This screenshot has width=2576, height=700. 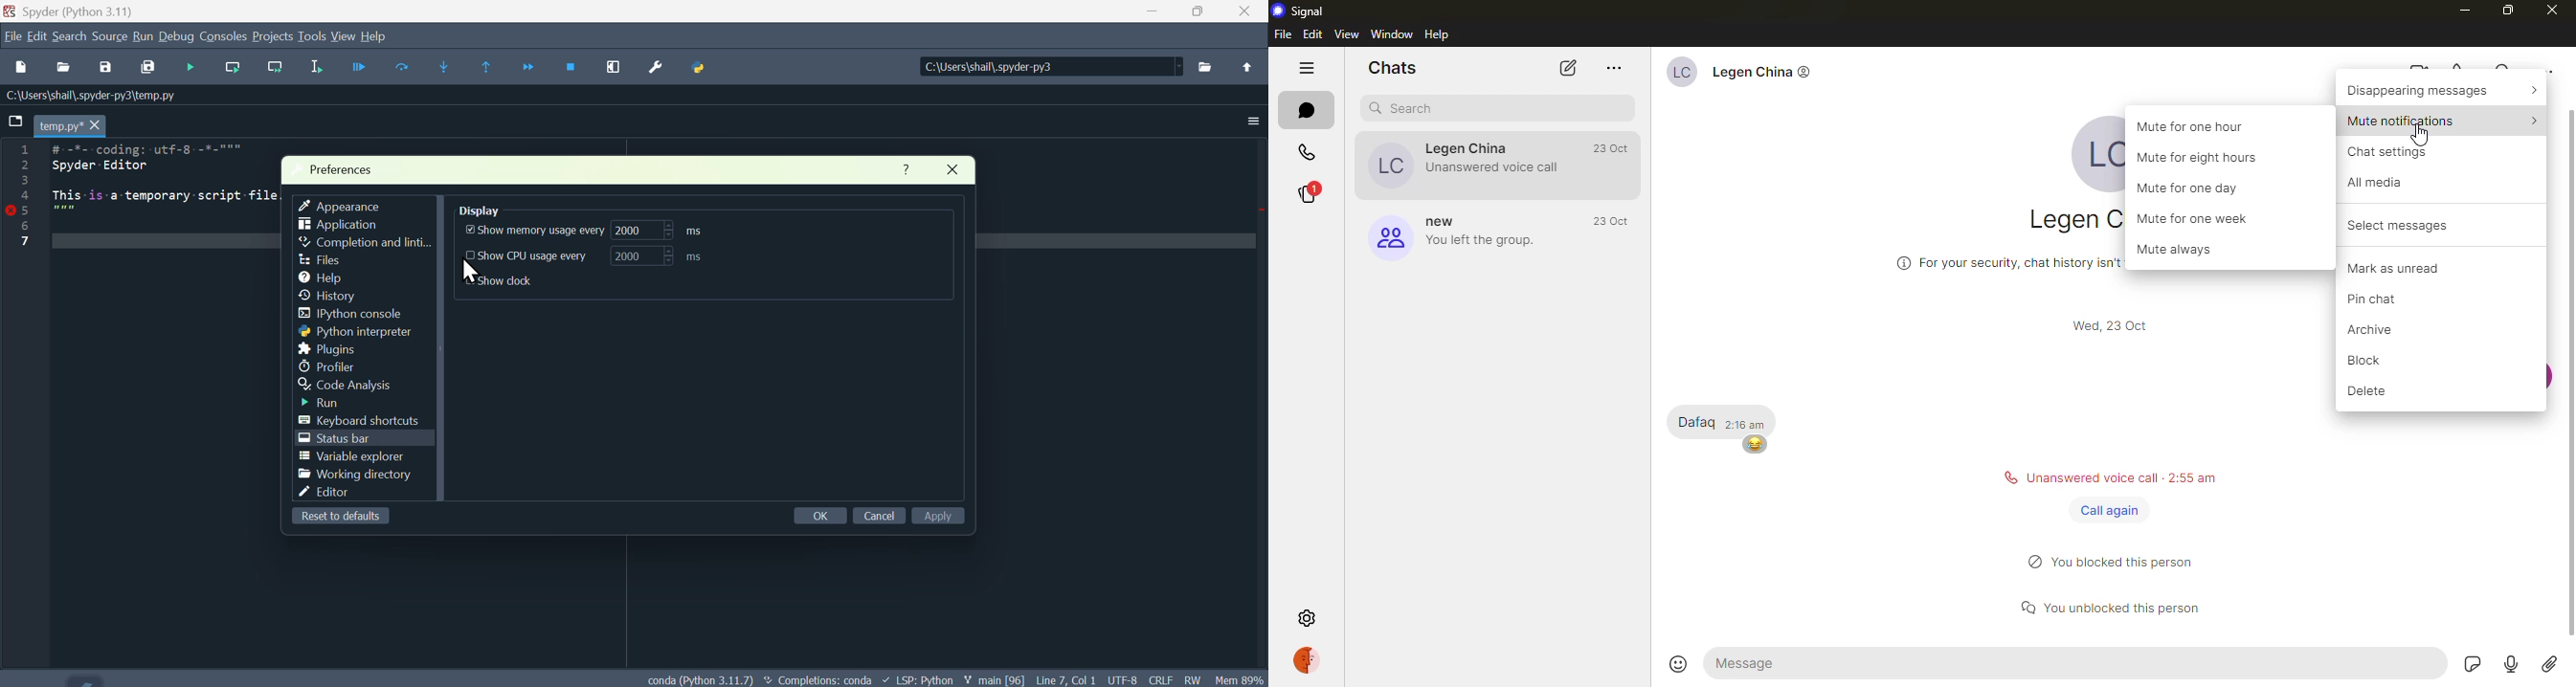 I want to click on Spyder, so click(x=84, y=11).